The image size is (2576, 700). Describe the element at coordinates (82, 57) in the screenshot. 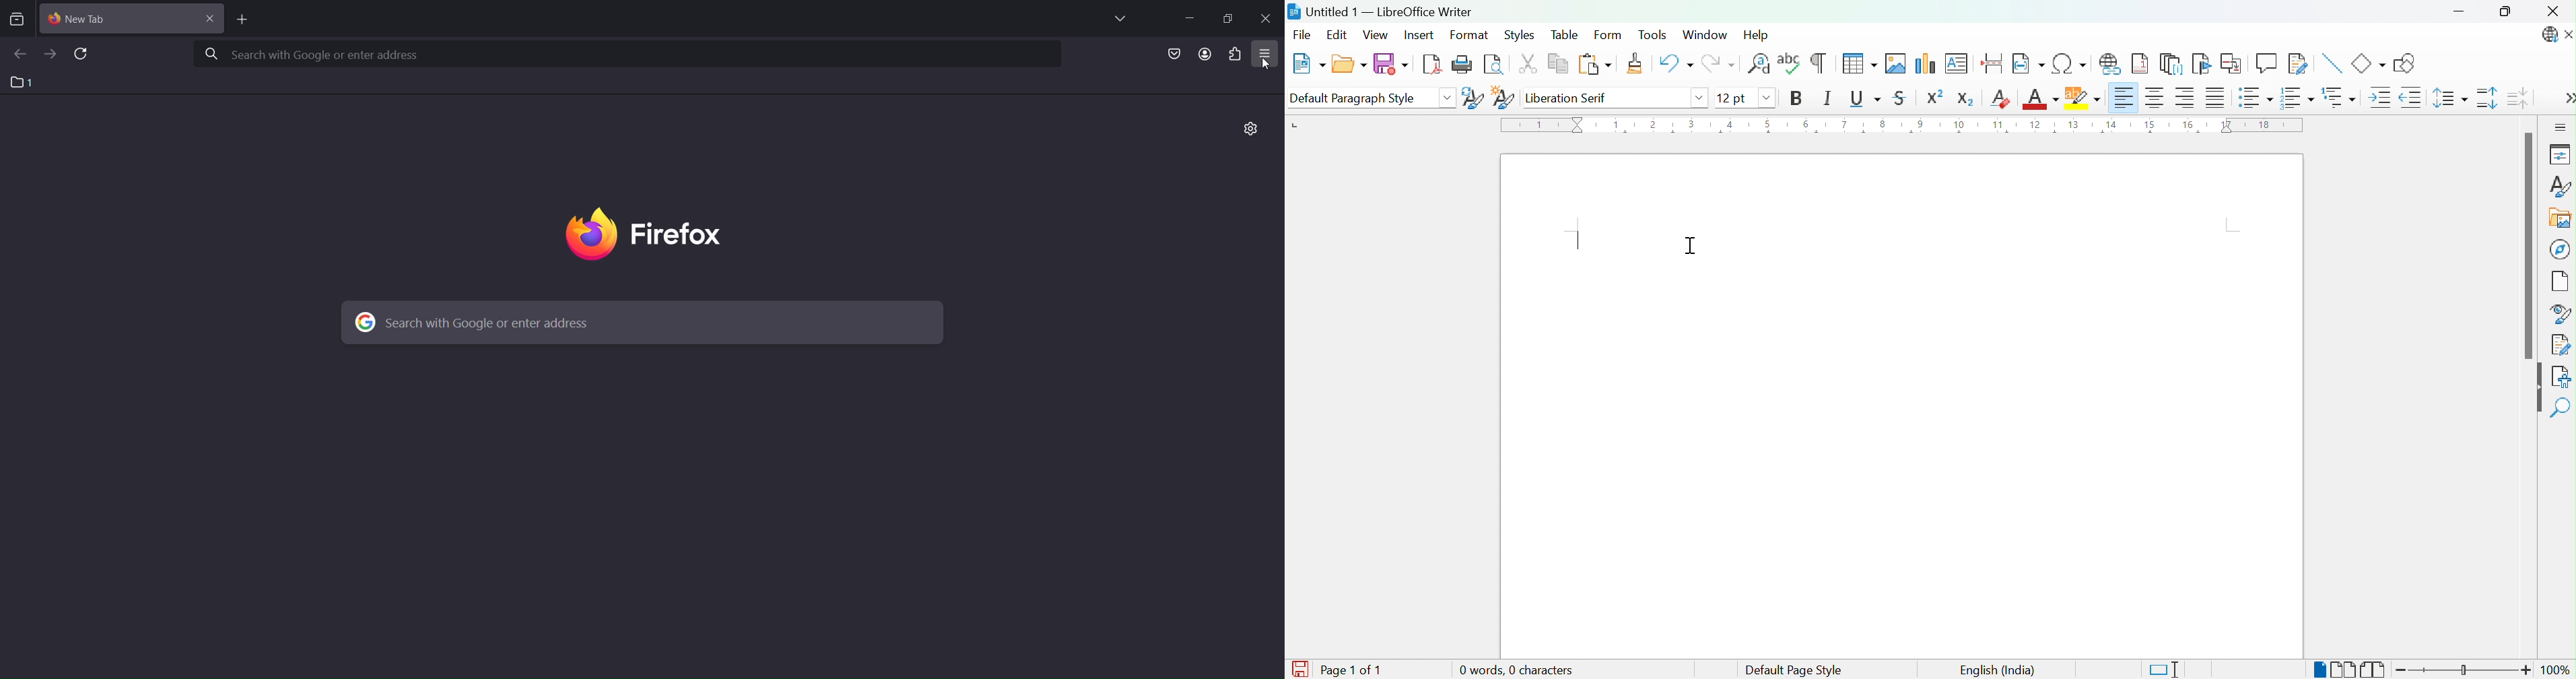

I see `reload page` at that location.